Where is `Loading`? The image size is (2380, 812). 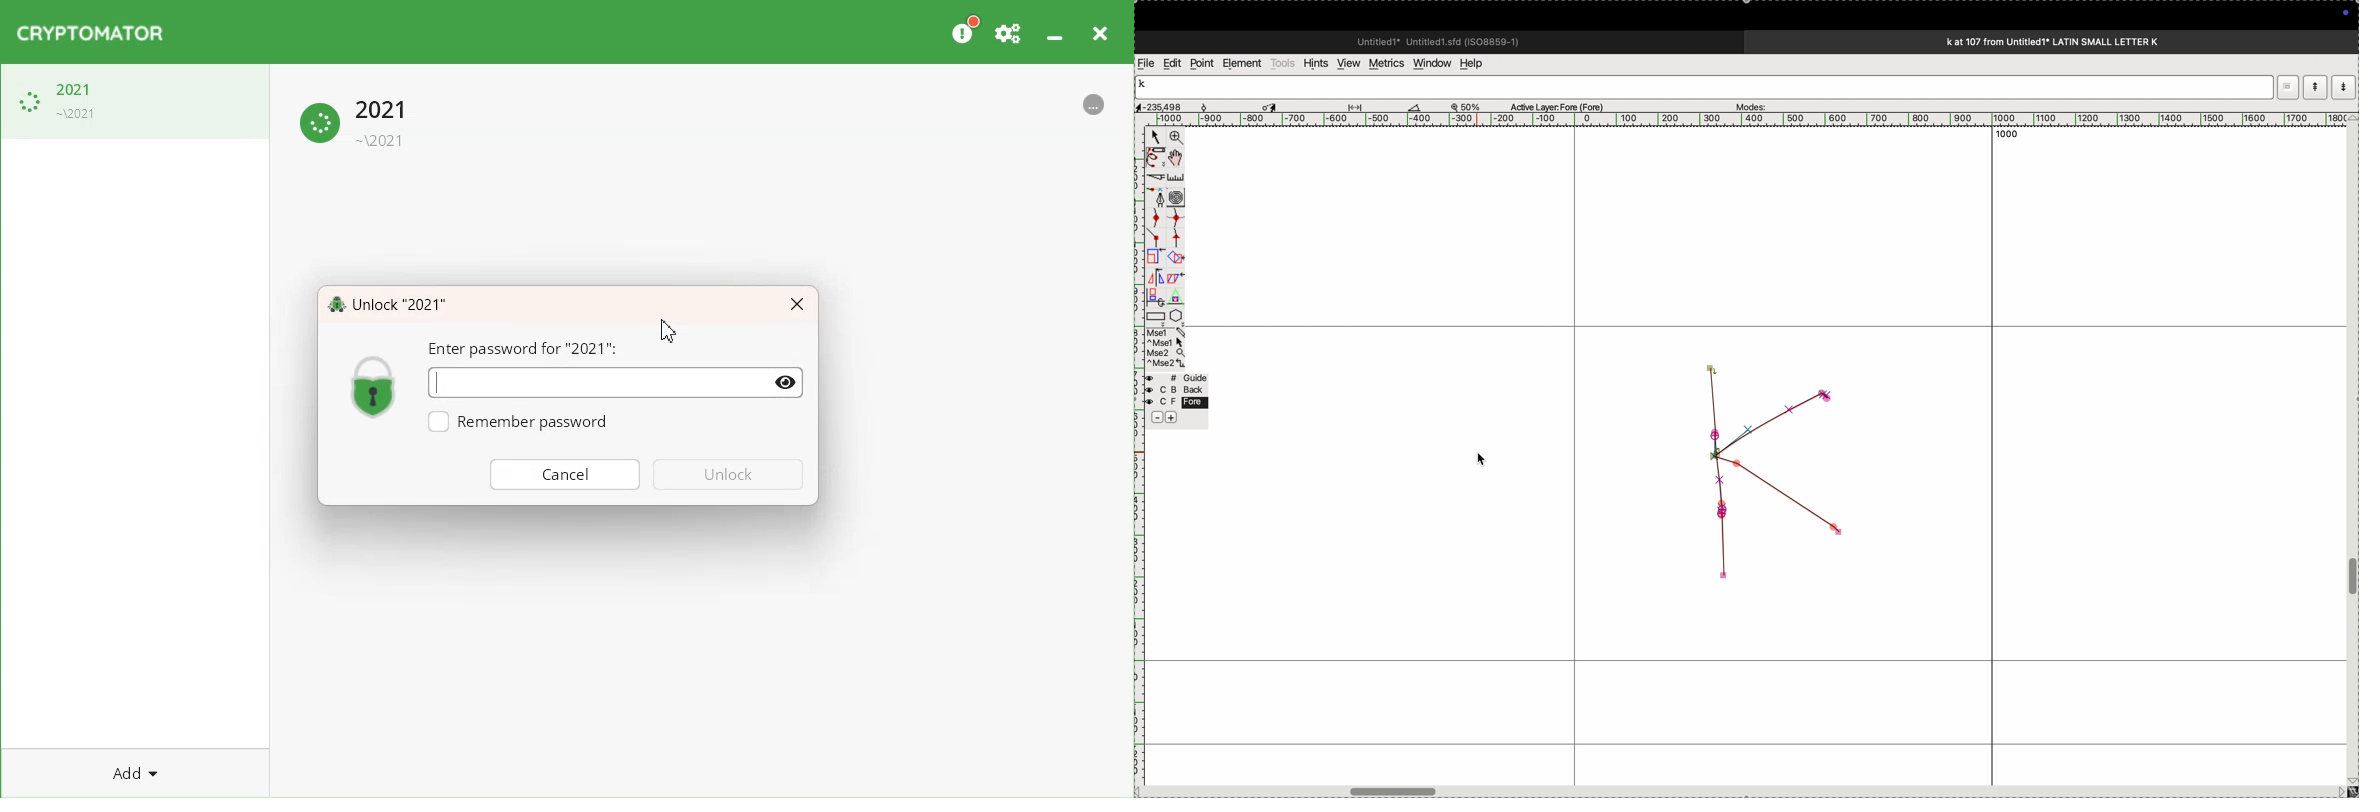
Loading is located at coordinates (357, 120).